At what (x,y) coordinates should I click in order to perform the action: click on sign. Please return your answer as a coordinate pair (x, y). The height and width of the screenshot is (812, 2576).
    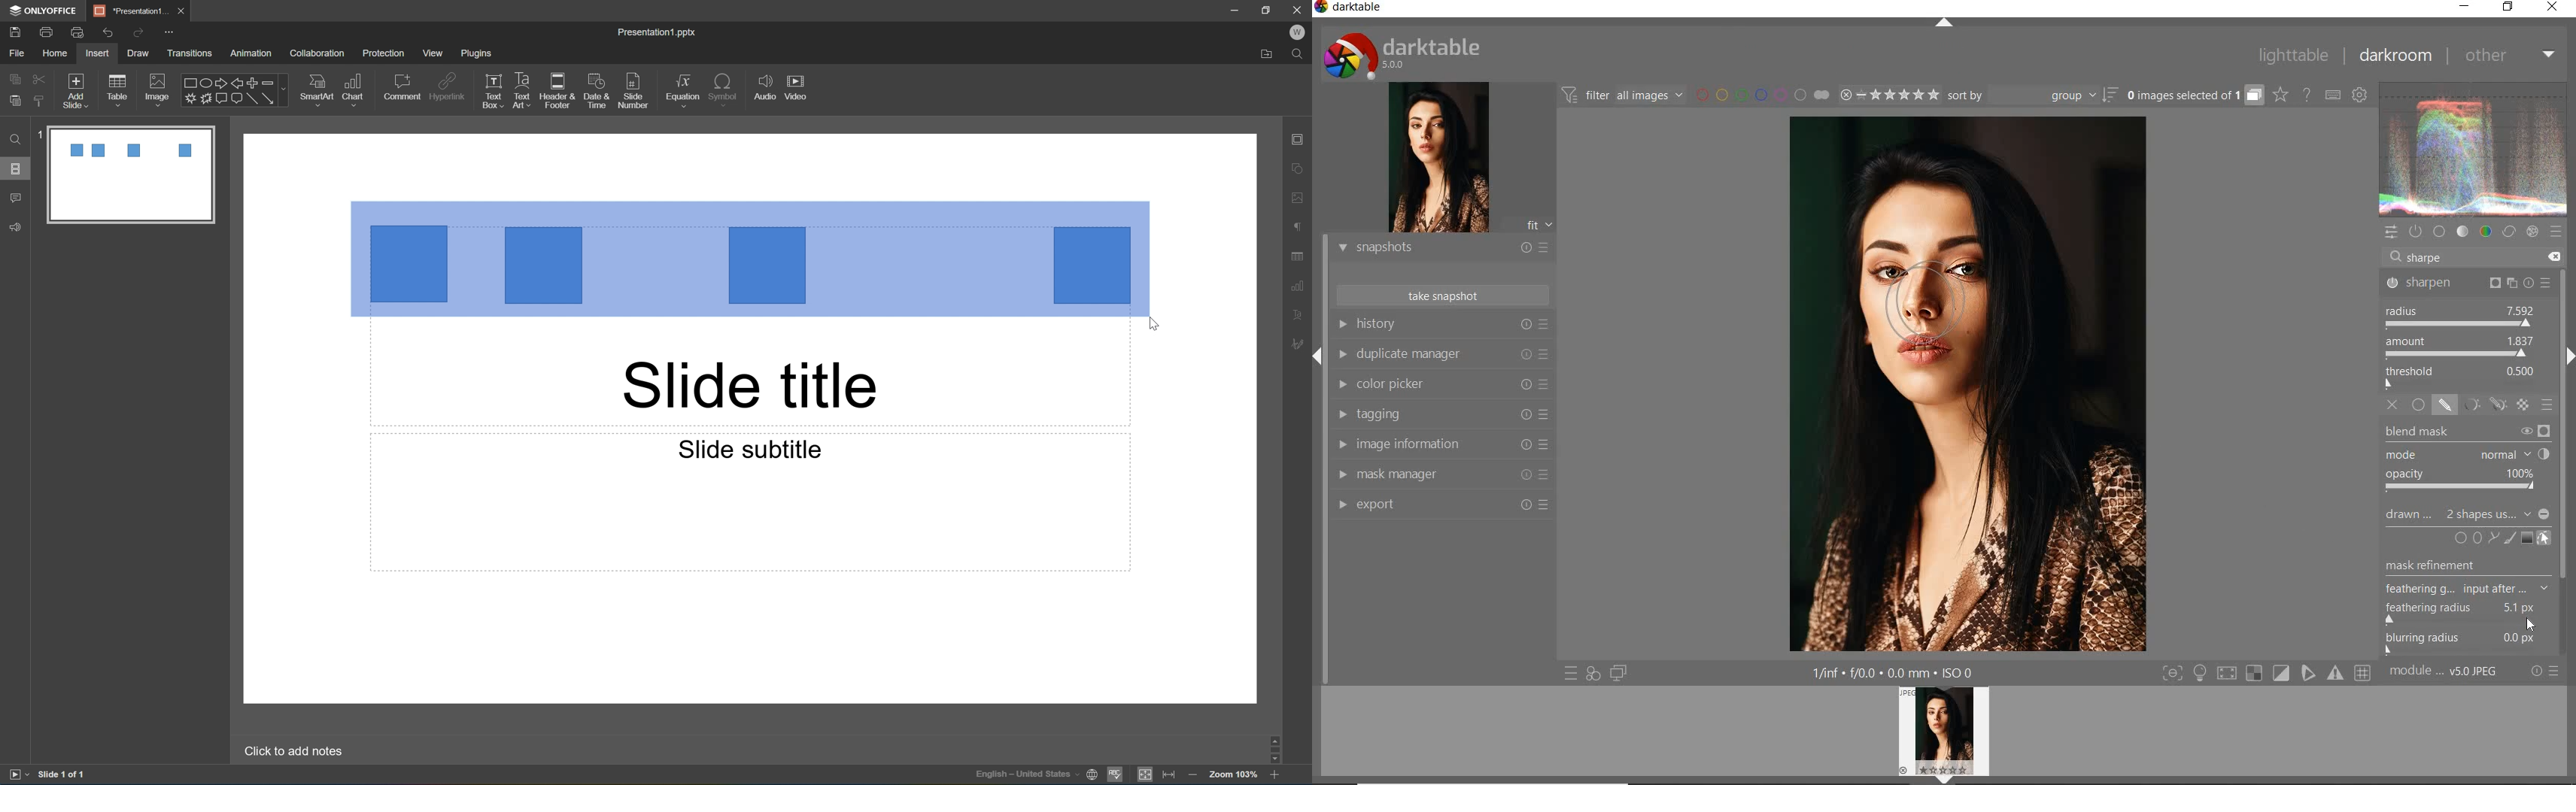
    Looking at the image, I should click on (2310, 674).